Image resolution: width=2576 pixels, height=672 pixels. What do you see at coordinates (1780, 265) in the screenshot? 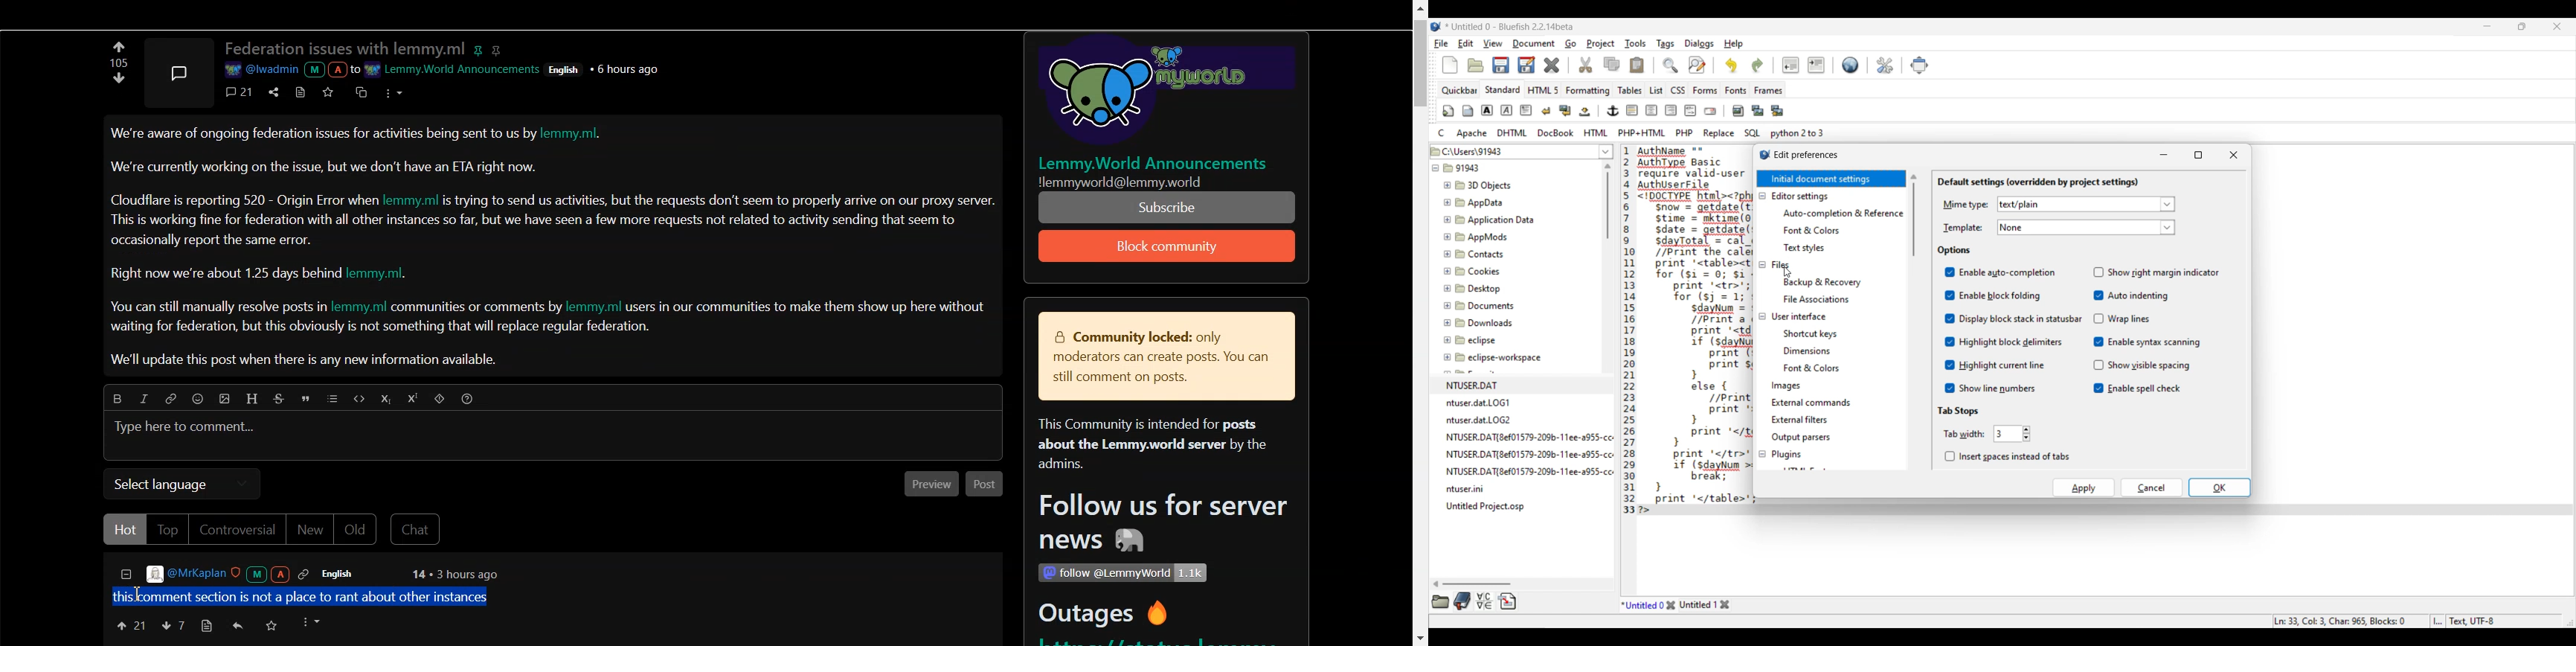
I see `Files settings` at bounding box center [1780, 265].